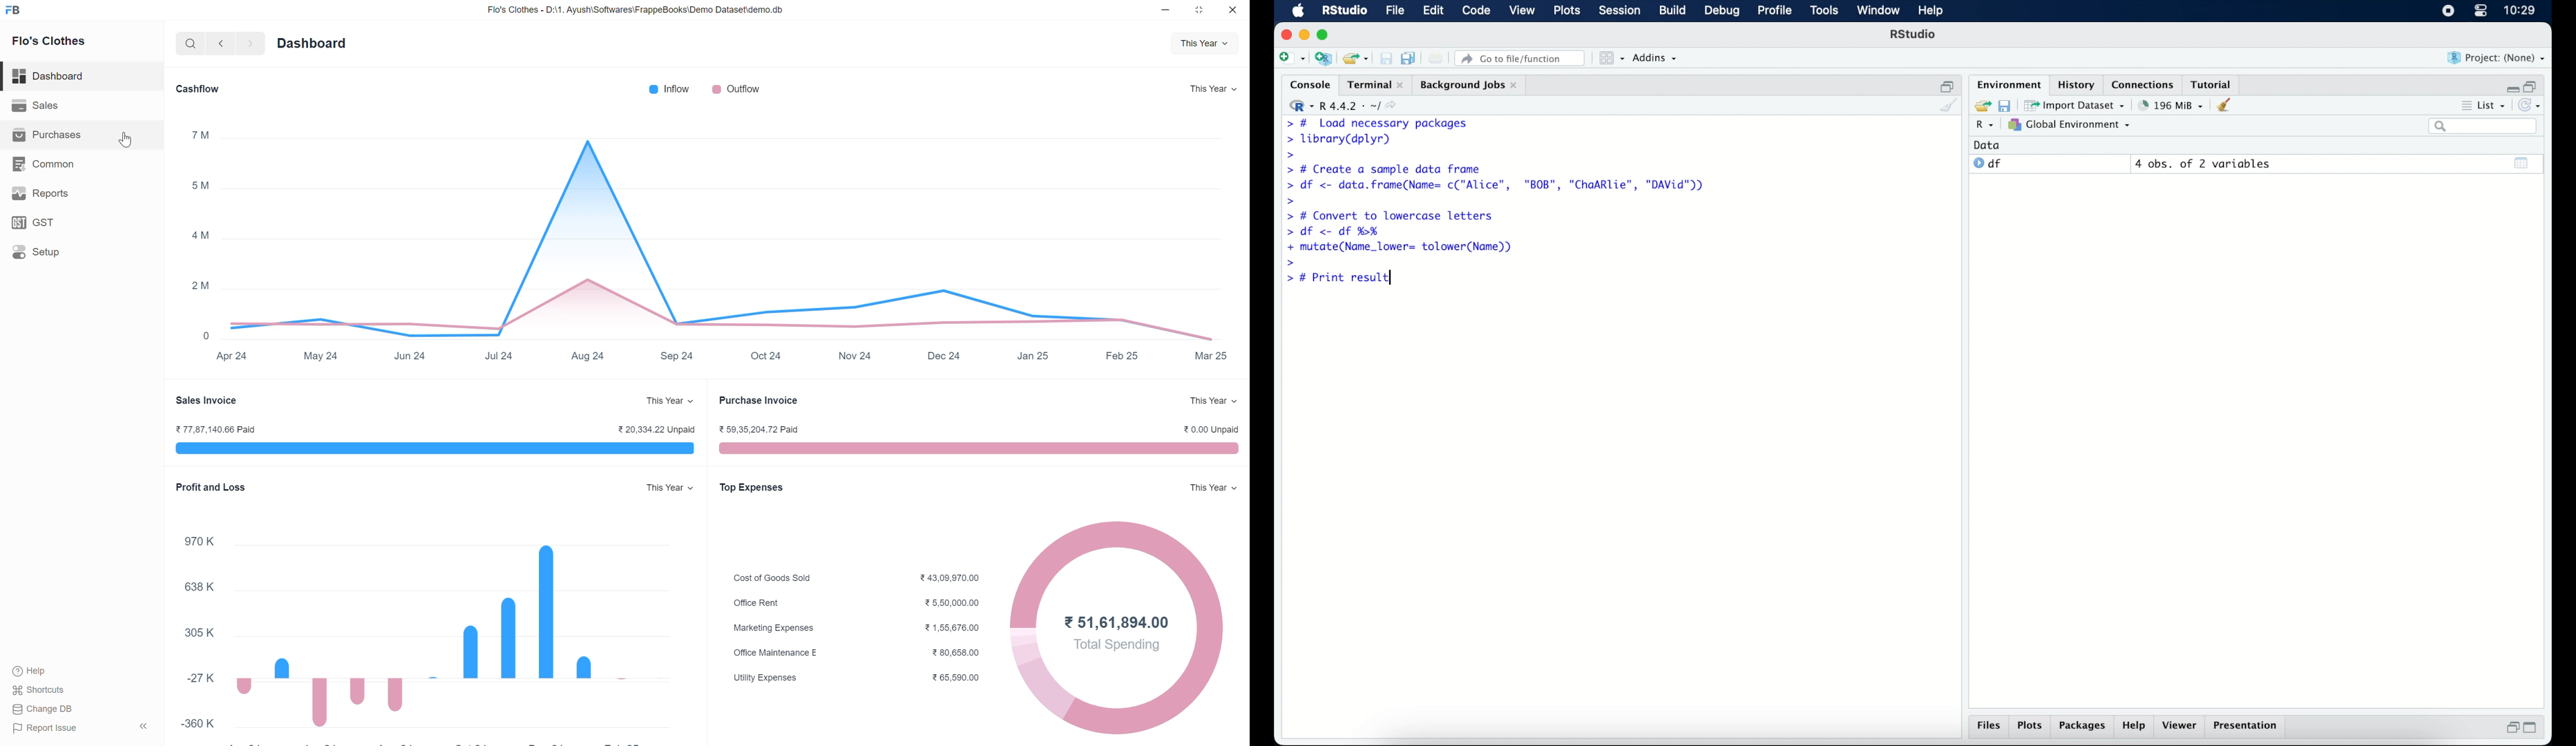  What do you see at coordinates (730, 225) in the screenshot?
I see `graph` at bounding box center [730, 225].